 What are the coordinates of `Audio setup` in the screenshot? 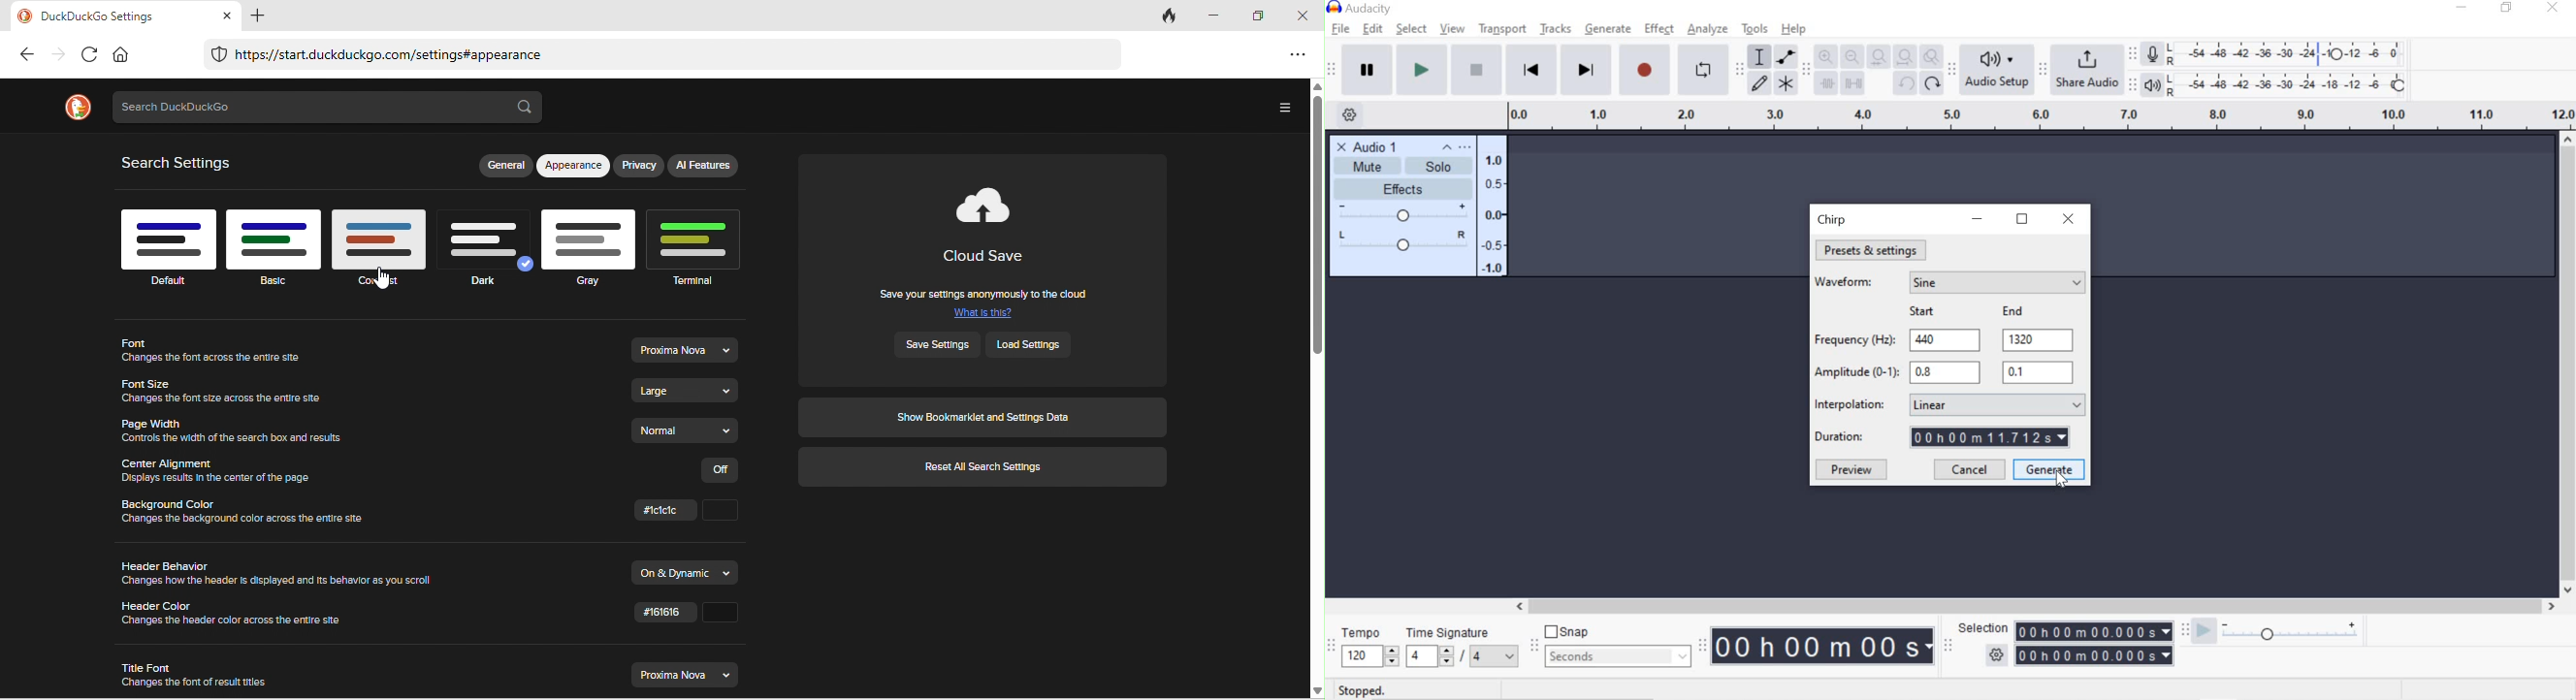 It's located at (1998, 68).